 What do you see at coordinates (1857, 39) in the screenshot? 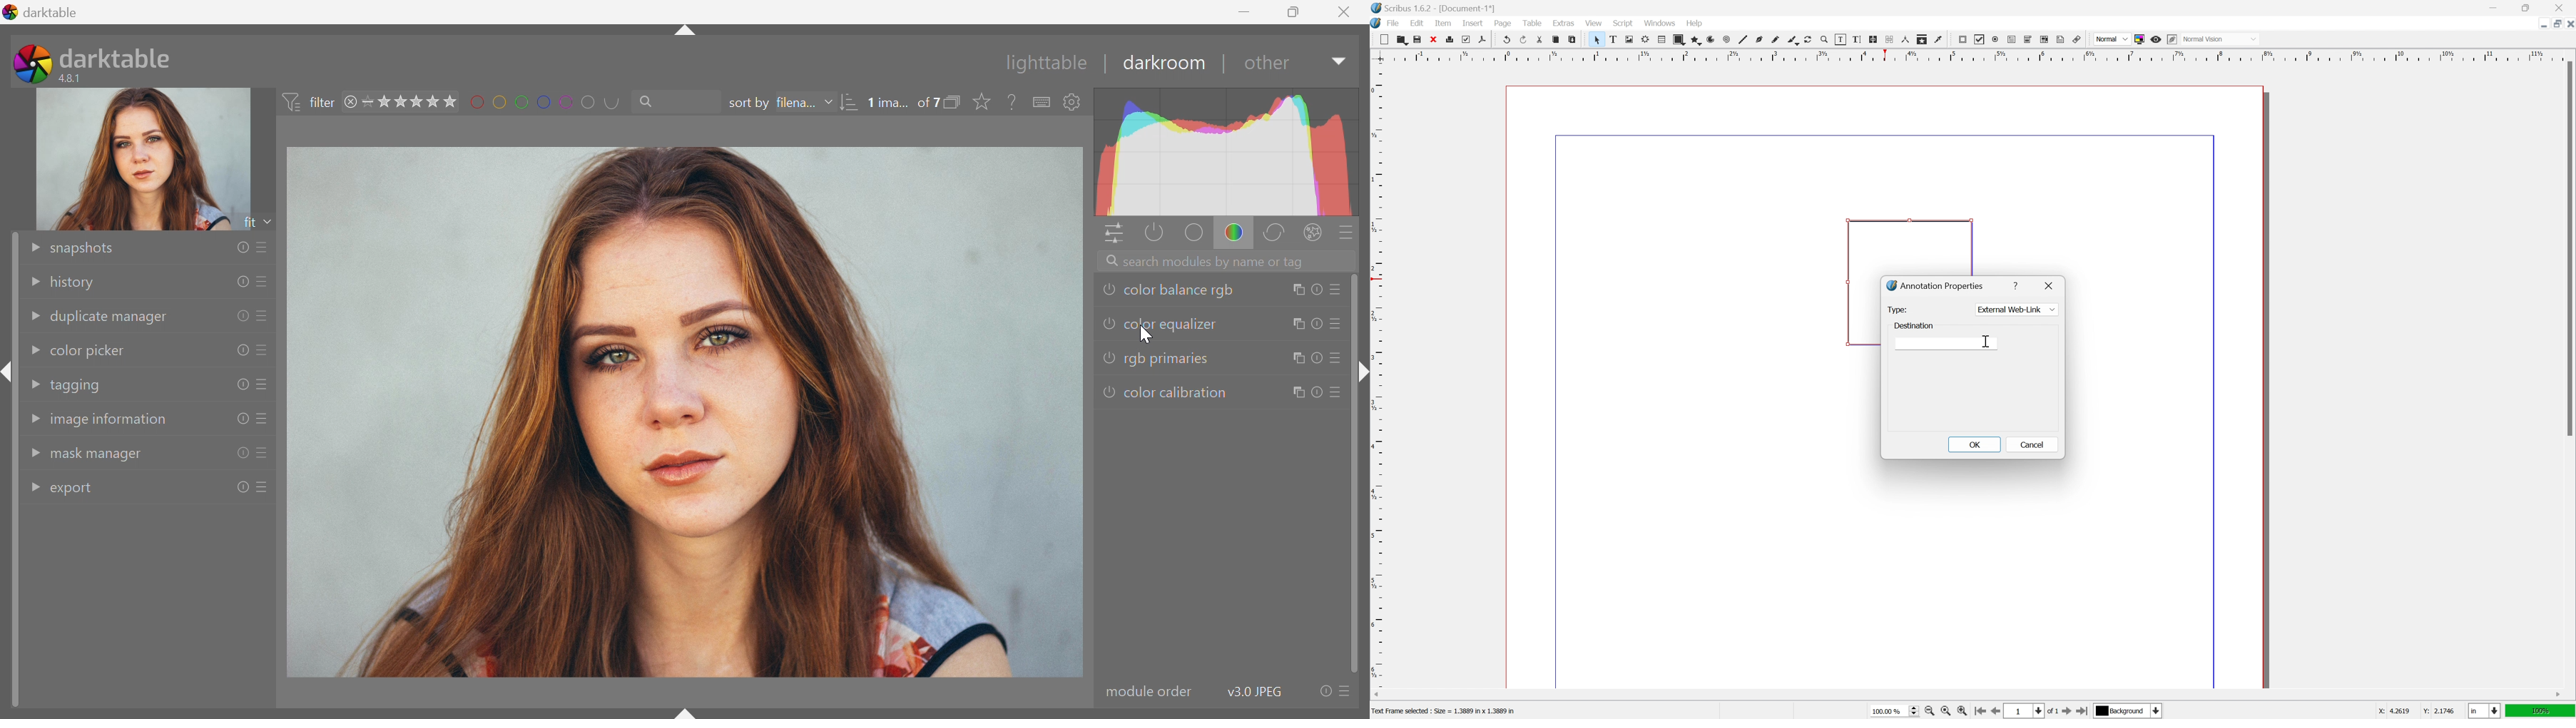
I see `edit text with story editor` at bounding box center [1857, 39].